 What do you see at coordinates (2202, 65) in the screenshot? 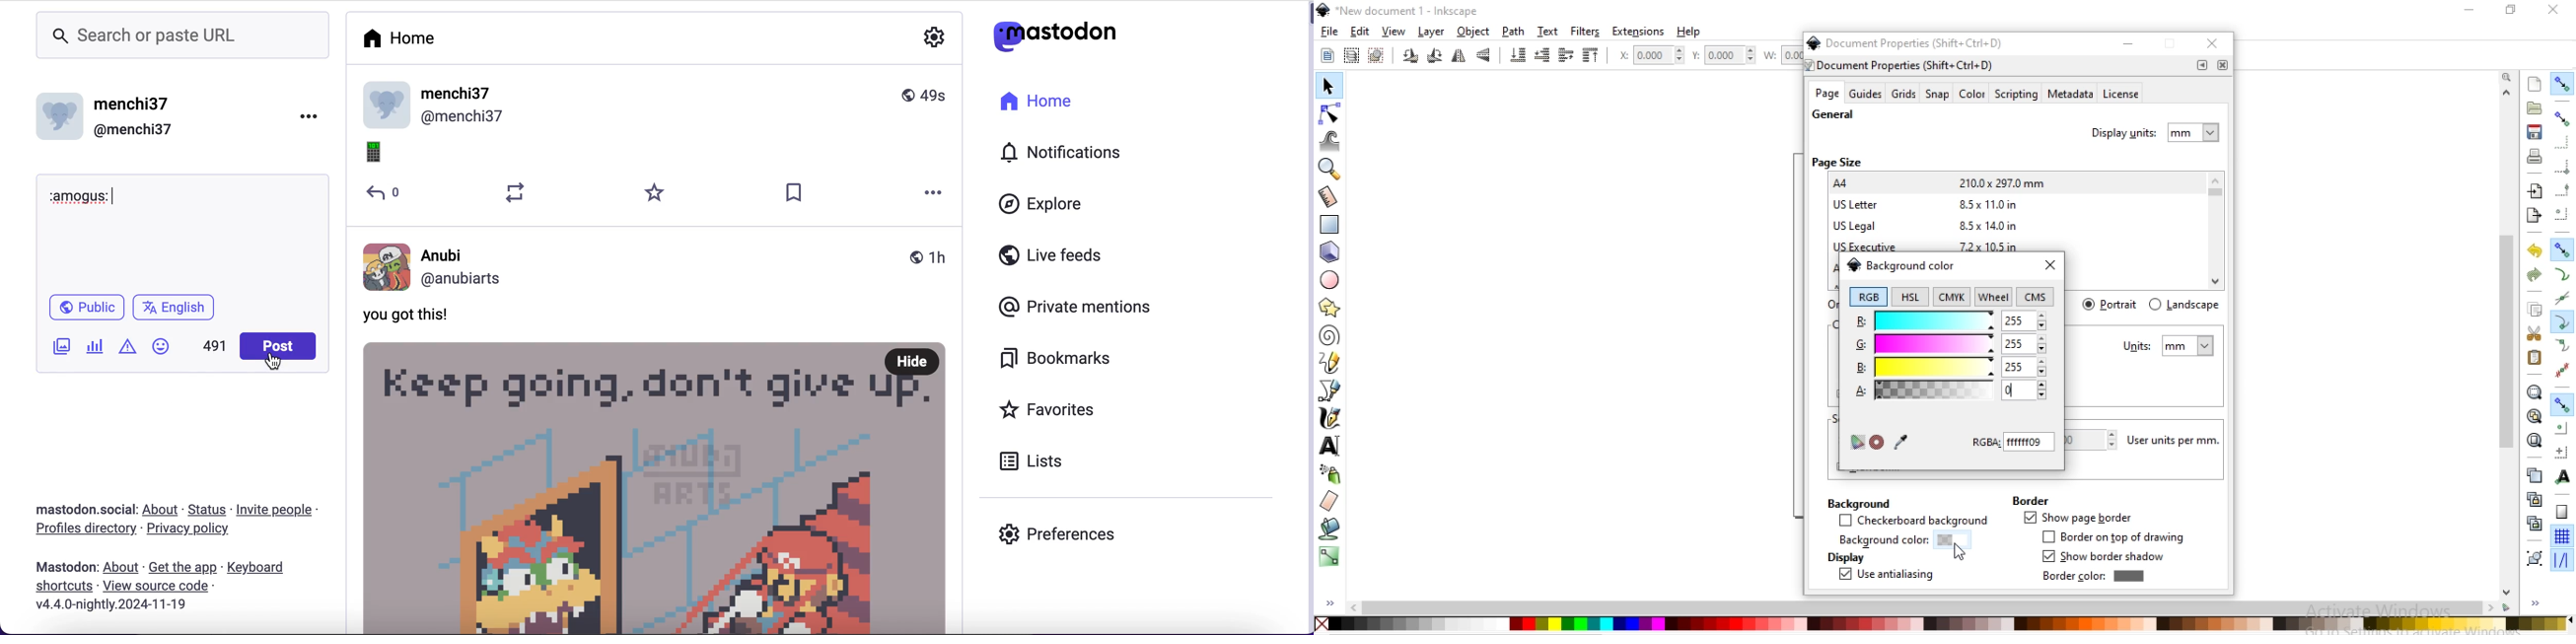
I see `.` at bounding box center [2202, 65].